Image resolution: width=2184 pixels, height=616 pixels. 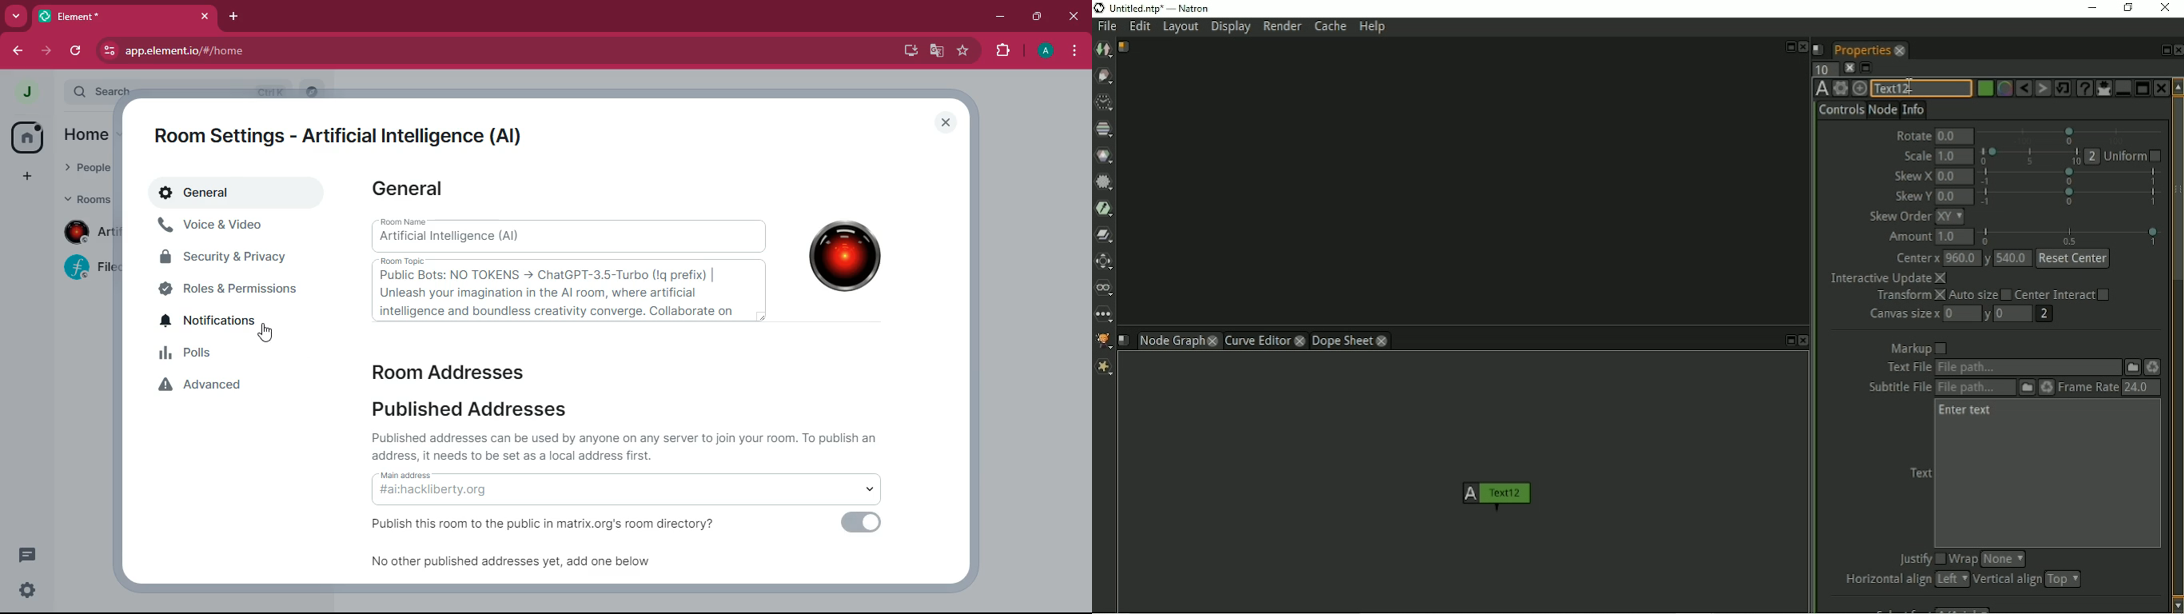 I want to click on Auto size, so click(x=1979, y=296).